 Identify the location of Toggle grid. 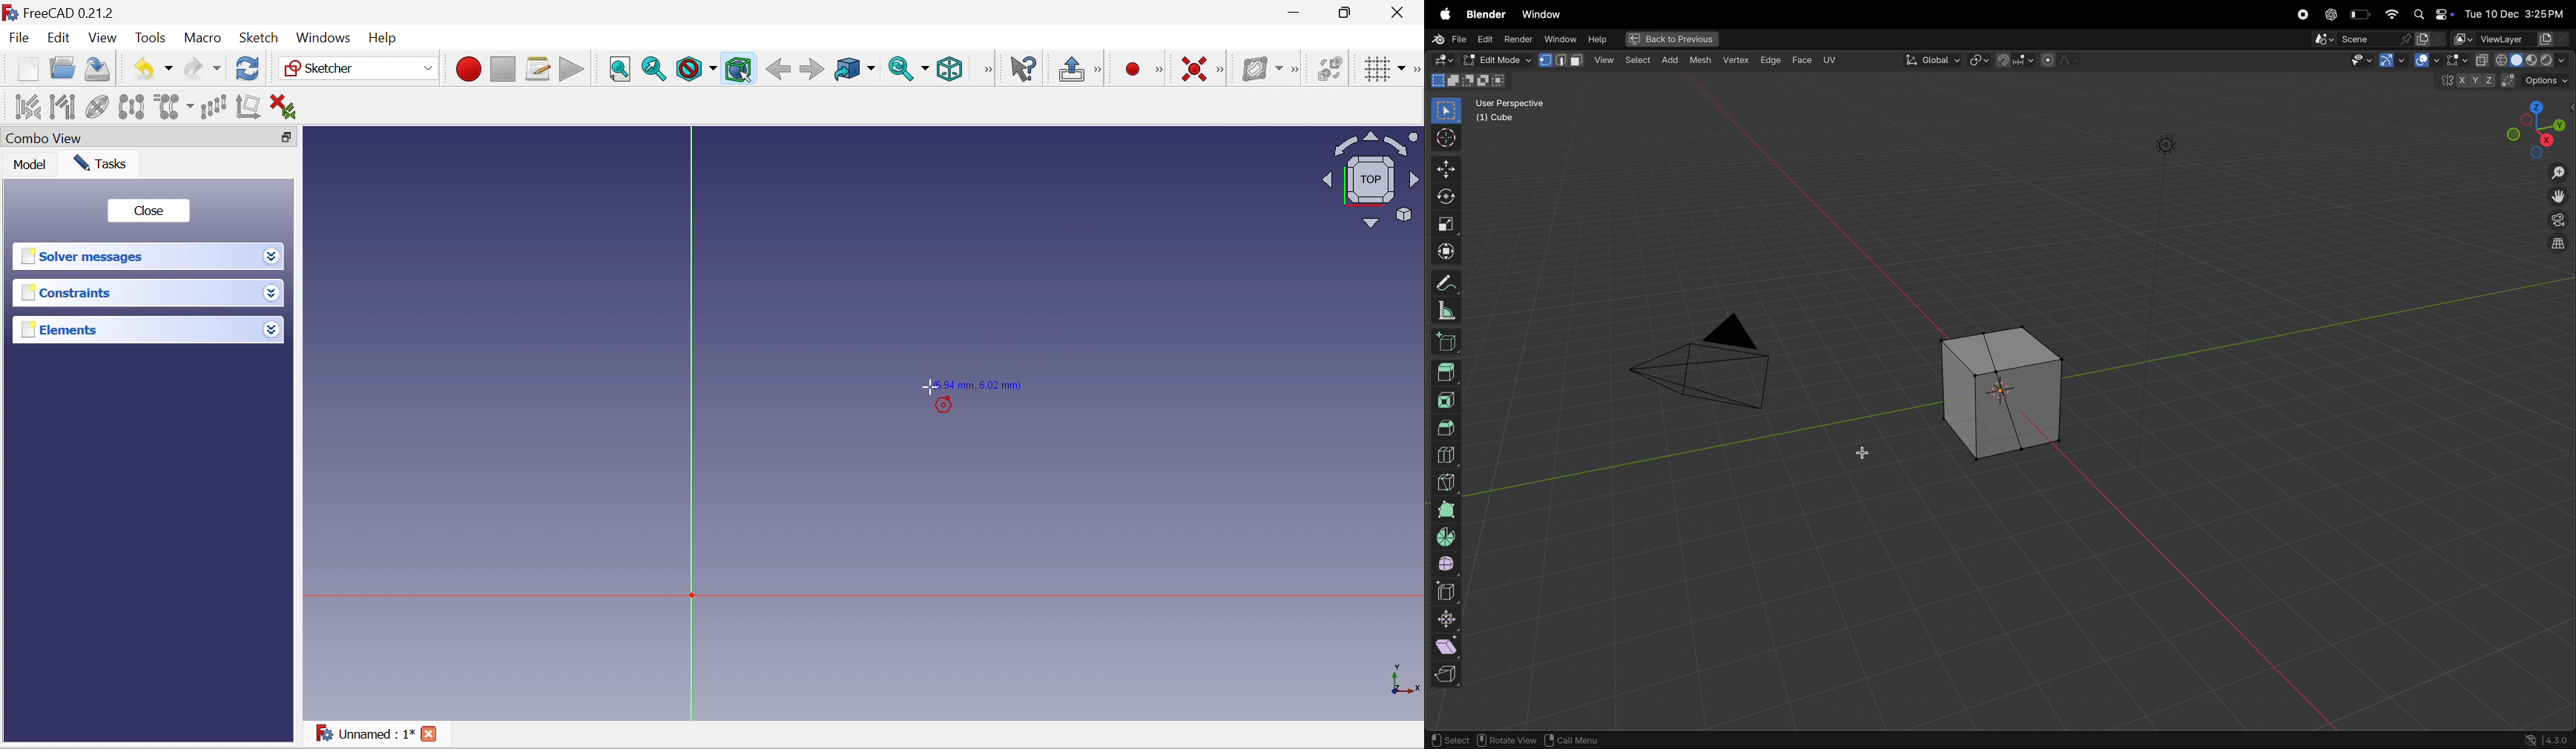
(1385, 69).